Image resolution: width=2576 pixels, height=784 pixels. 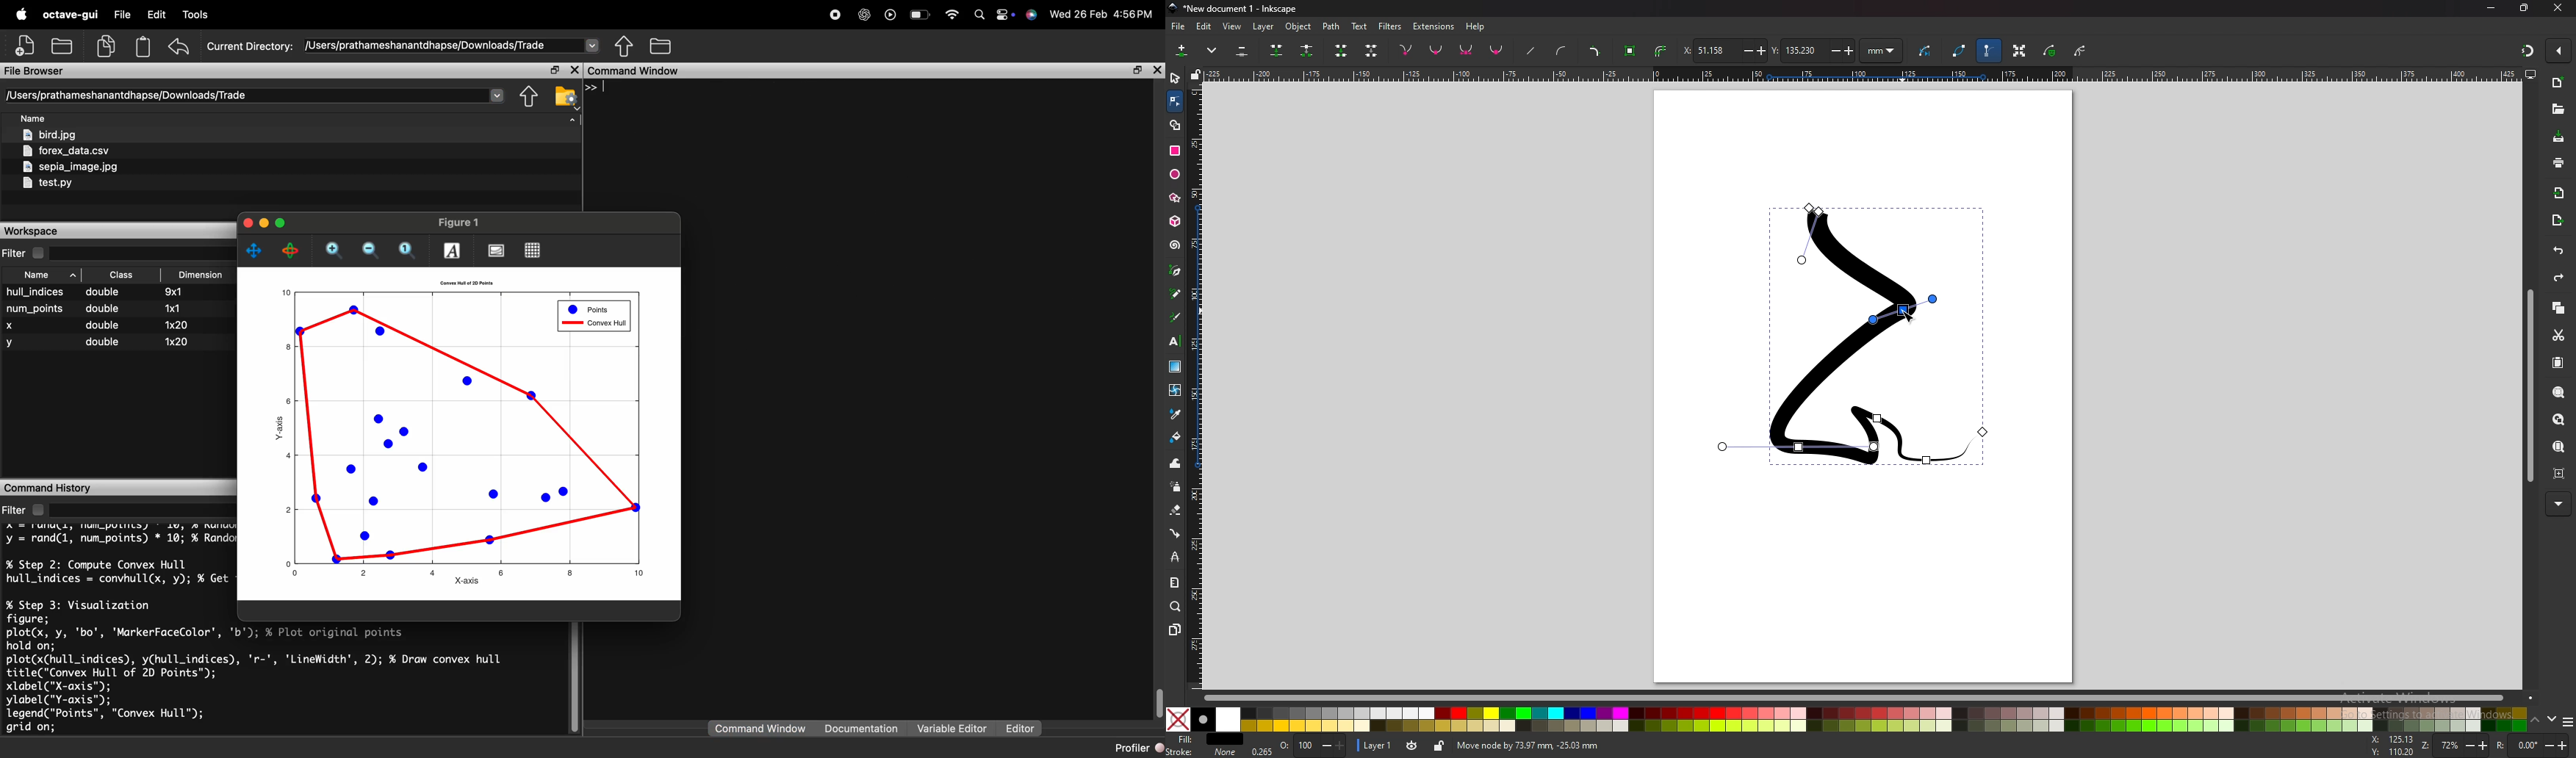 What do you see at coordinates (2558, 308) in the screenshot?
I see `copy` at bounding box center [2558, 308].